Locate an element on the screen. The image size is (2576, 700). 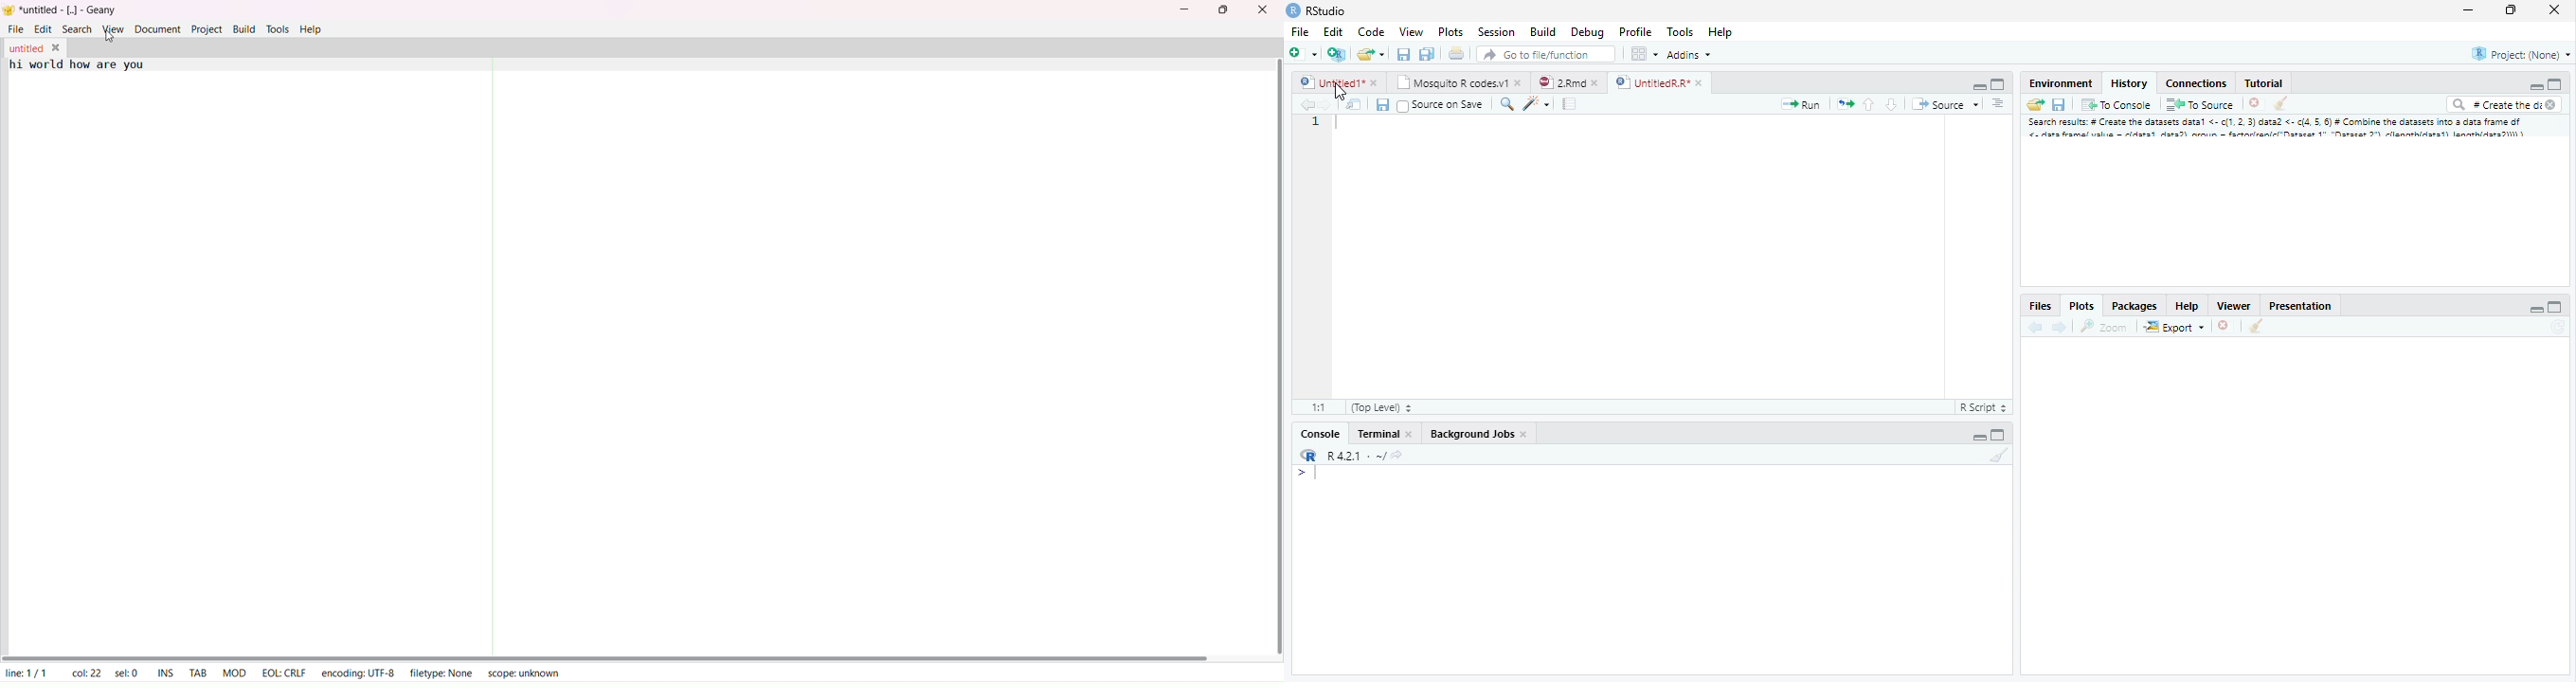
Project (None) is located at coordinates (2523, 54).